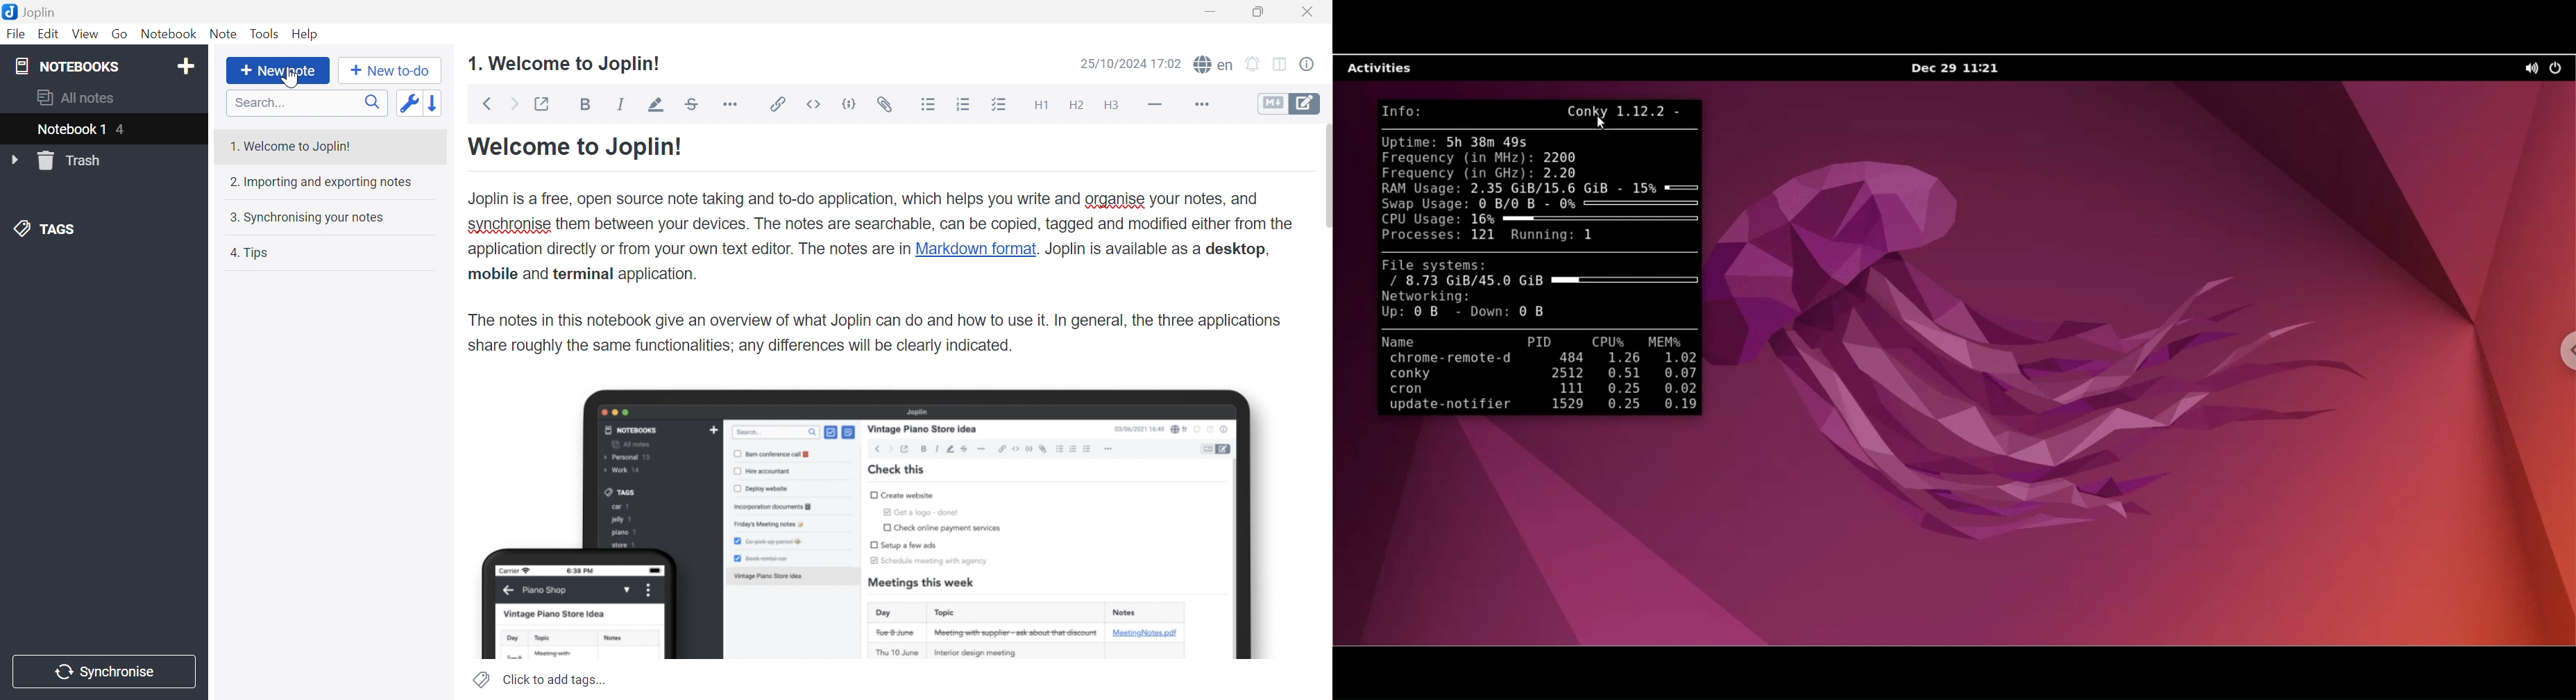  I want to click on Code, so click(851, 104).